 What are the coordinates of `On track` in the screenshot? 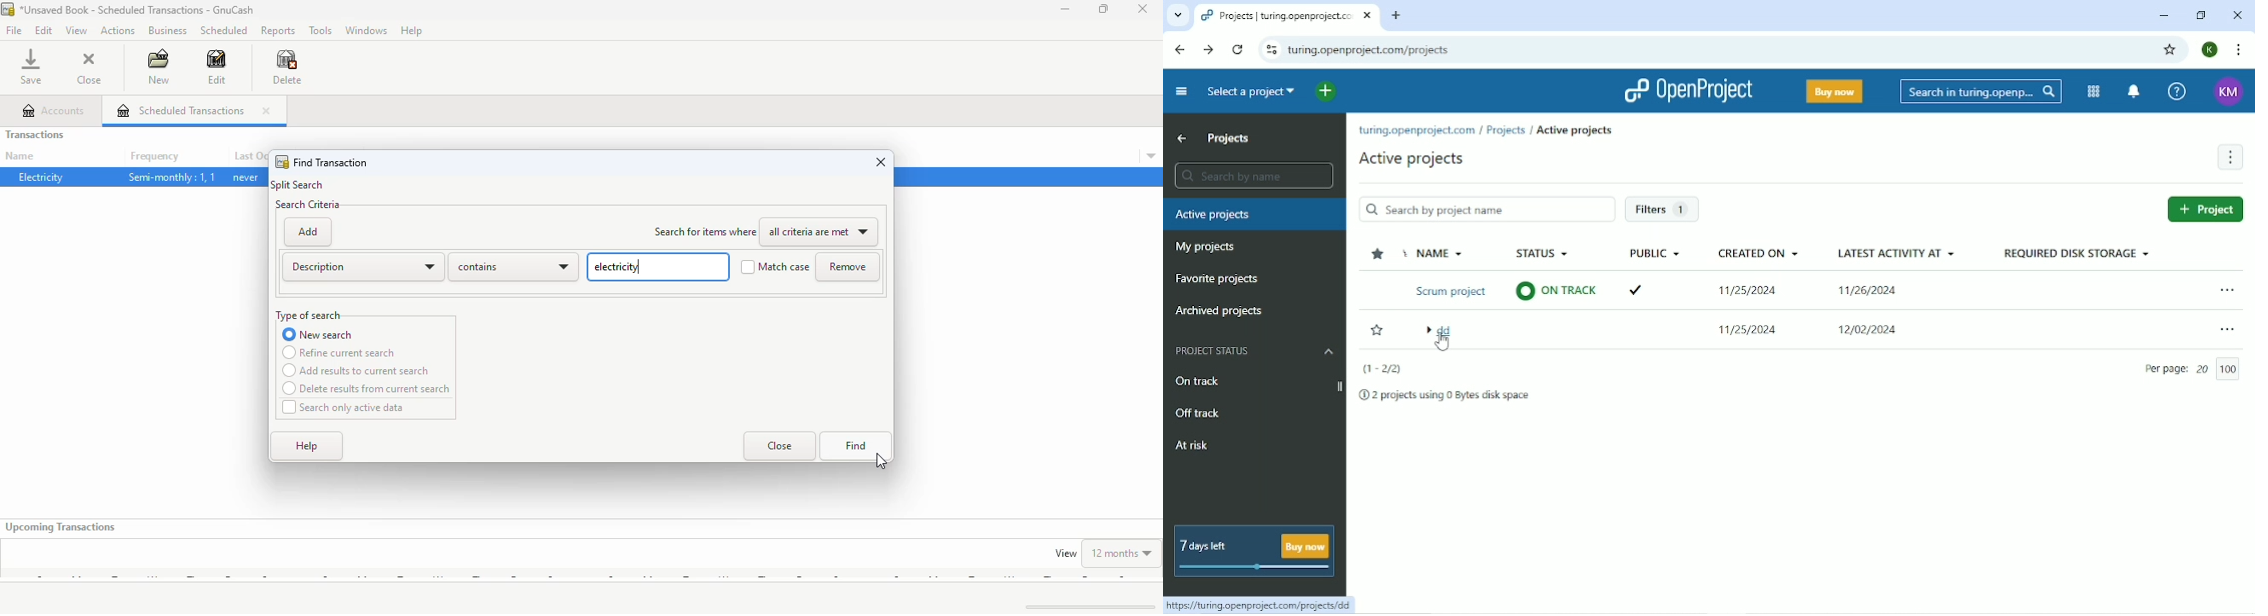 It's located at (1197, 380).